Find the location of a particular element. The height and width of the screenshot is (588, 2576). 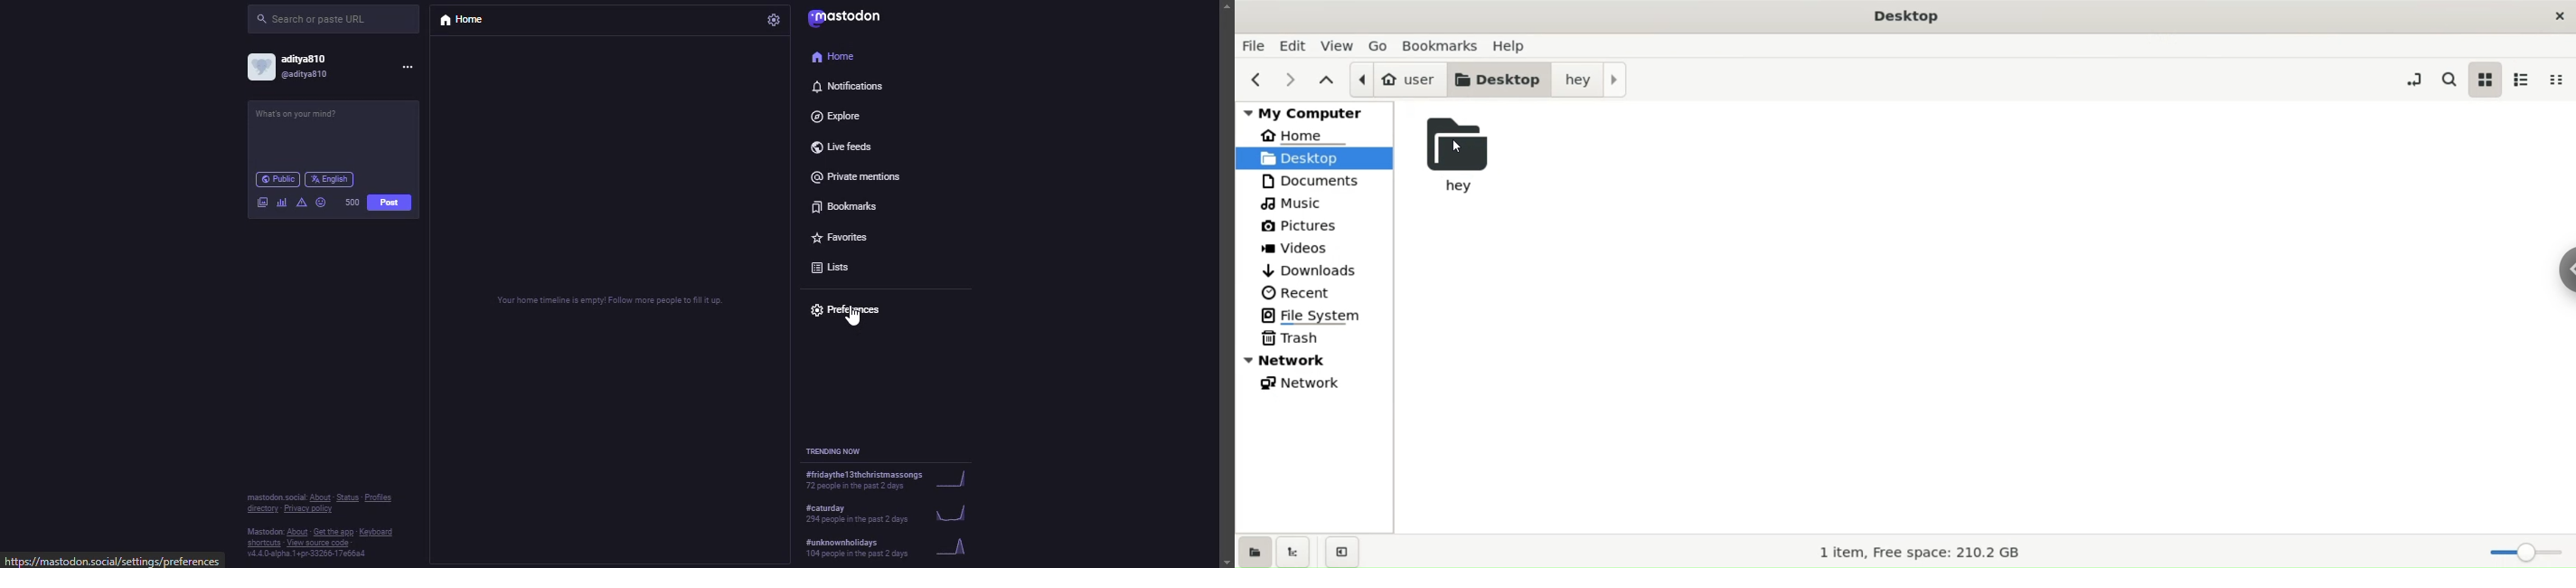

scroll bar is located at coordinates (1222, 268).